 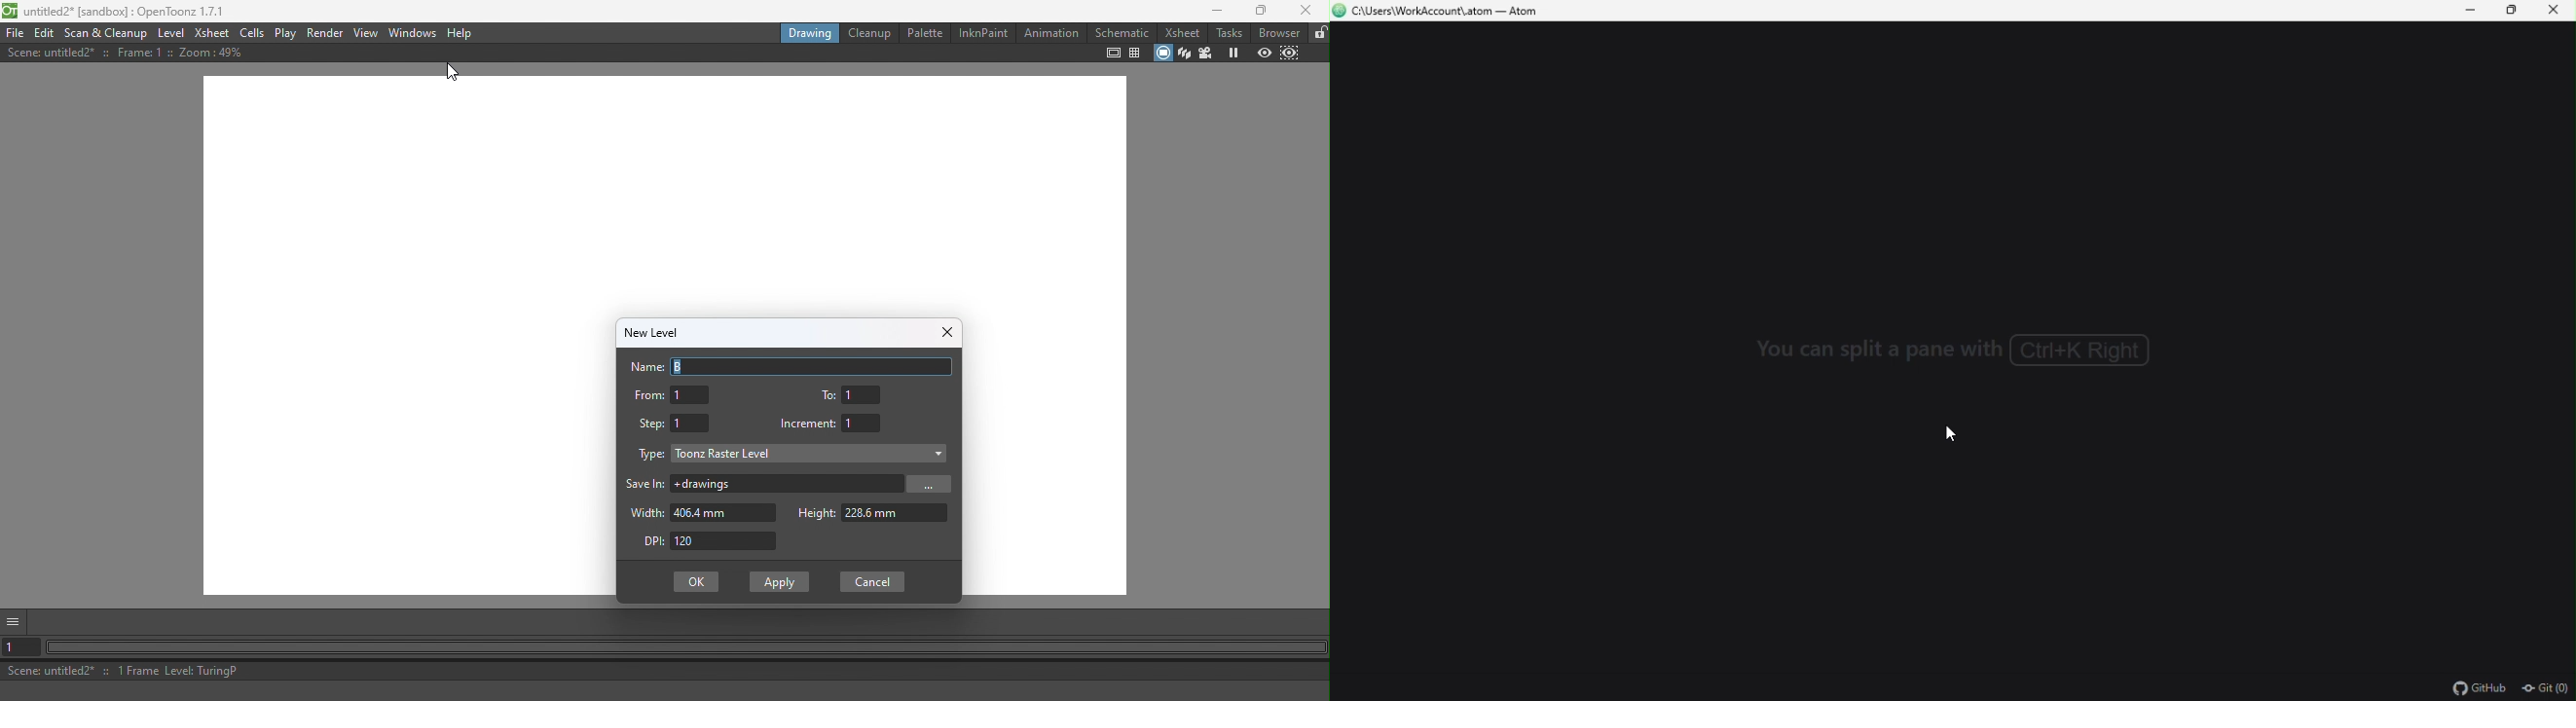 What do you see at coordinates (933, 484) in the screenshot?
I see `Choose folder` at bounding box center [933, 484].